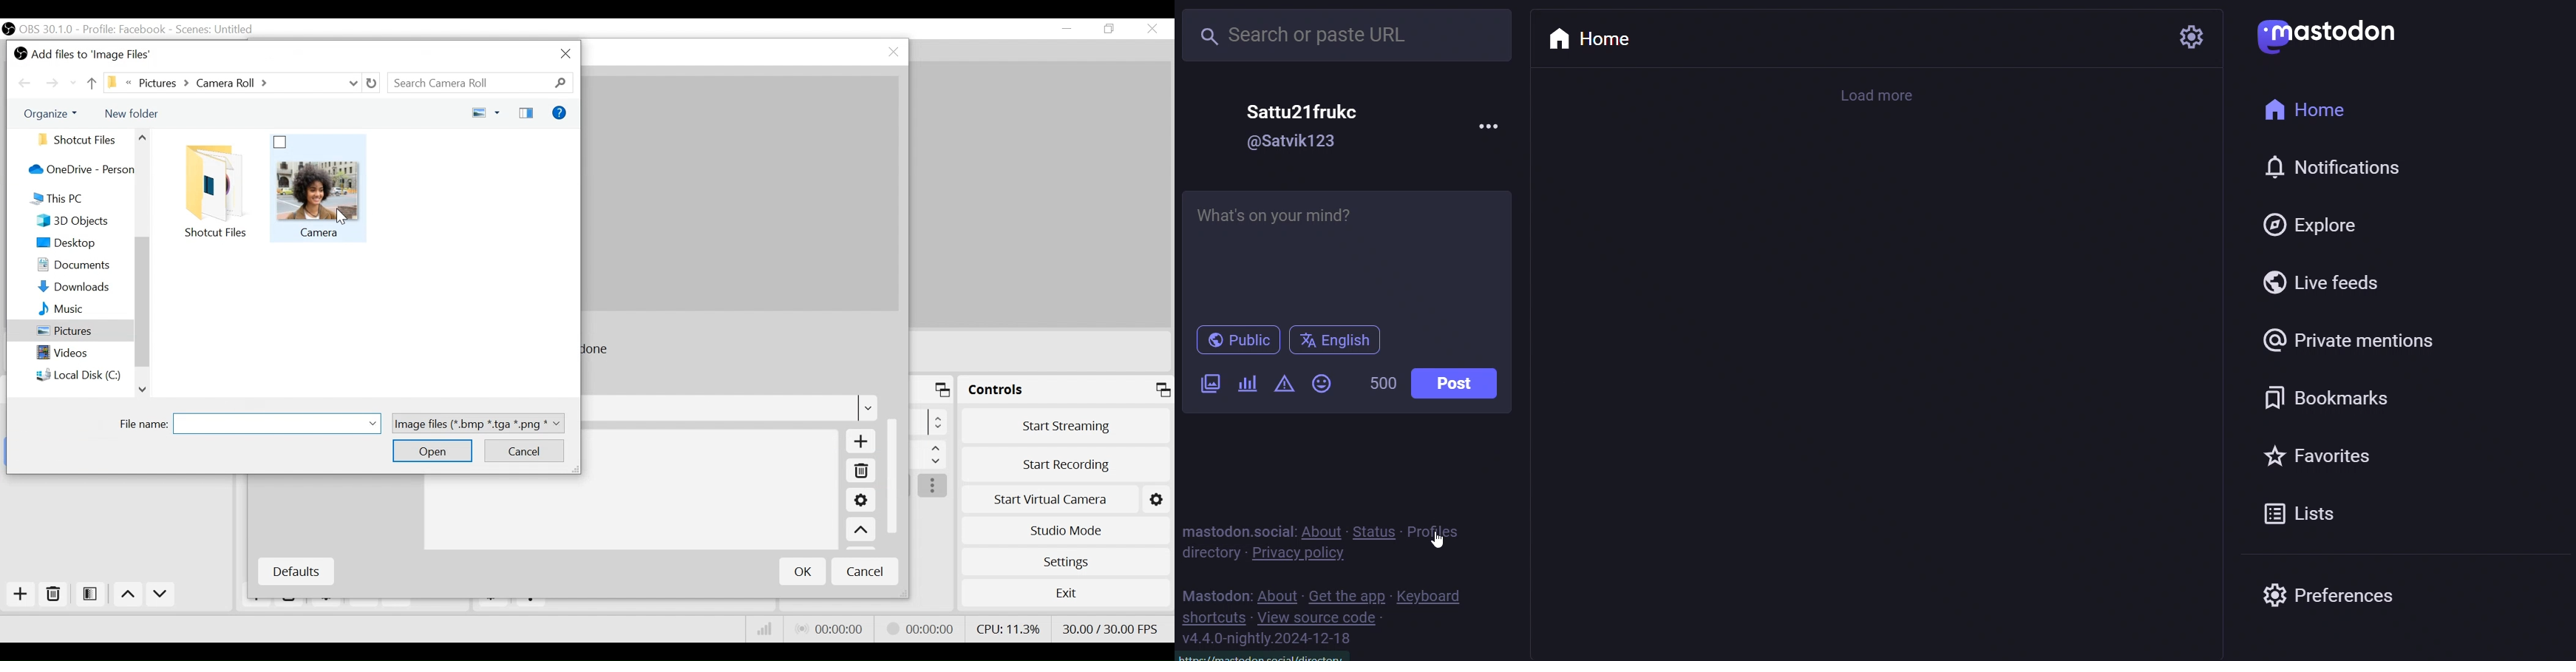 Image resolution: width=2576 pixels, height=672 pixels. I want to click on notification, so click(2344, 163).